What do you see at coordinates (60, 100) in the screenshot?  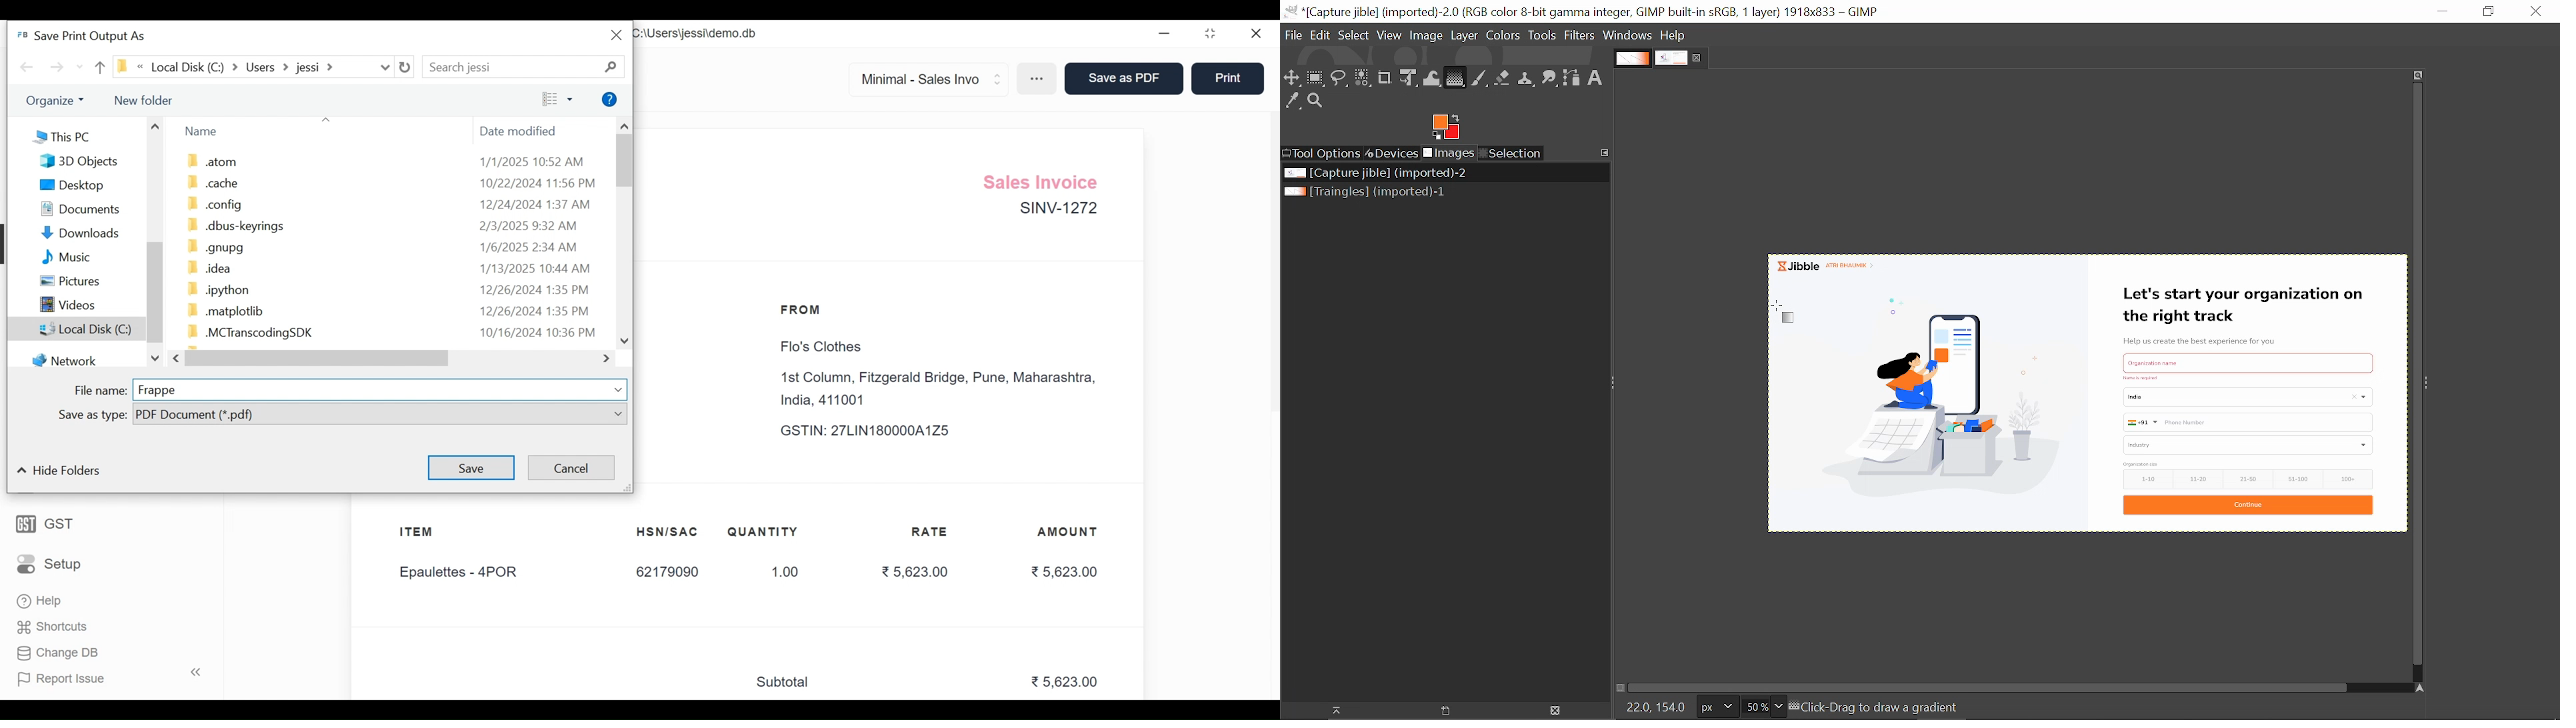 I see `` at bounding box center [60, 100].